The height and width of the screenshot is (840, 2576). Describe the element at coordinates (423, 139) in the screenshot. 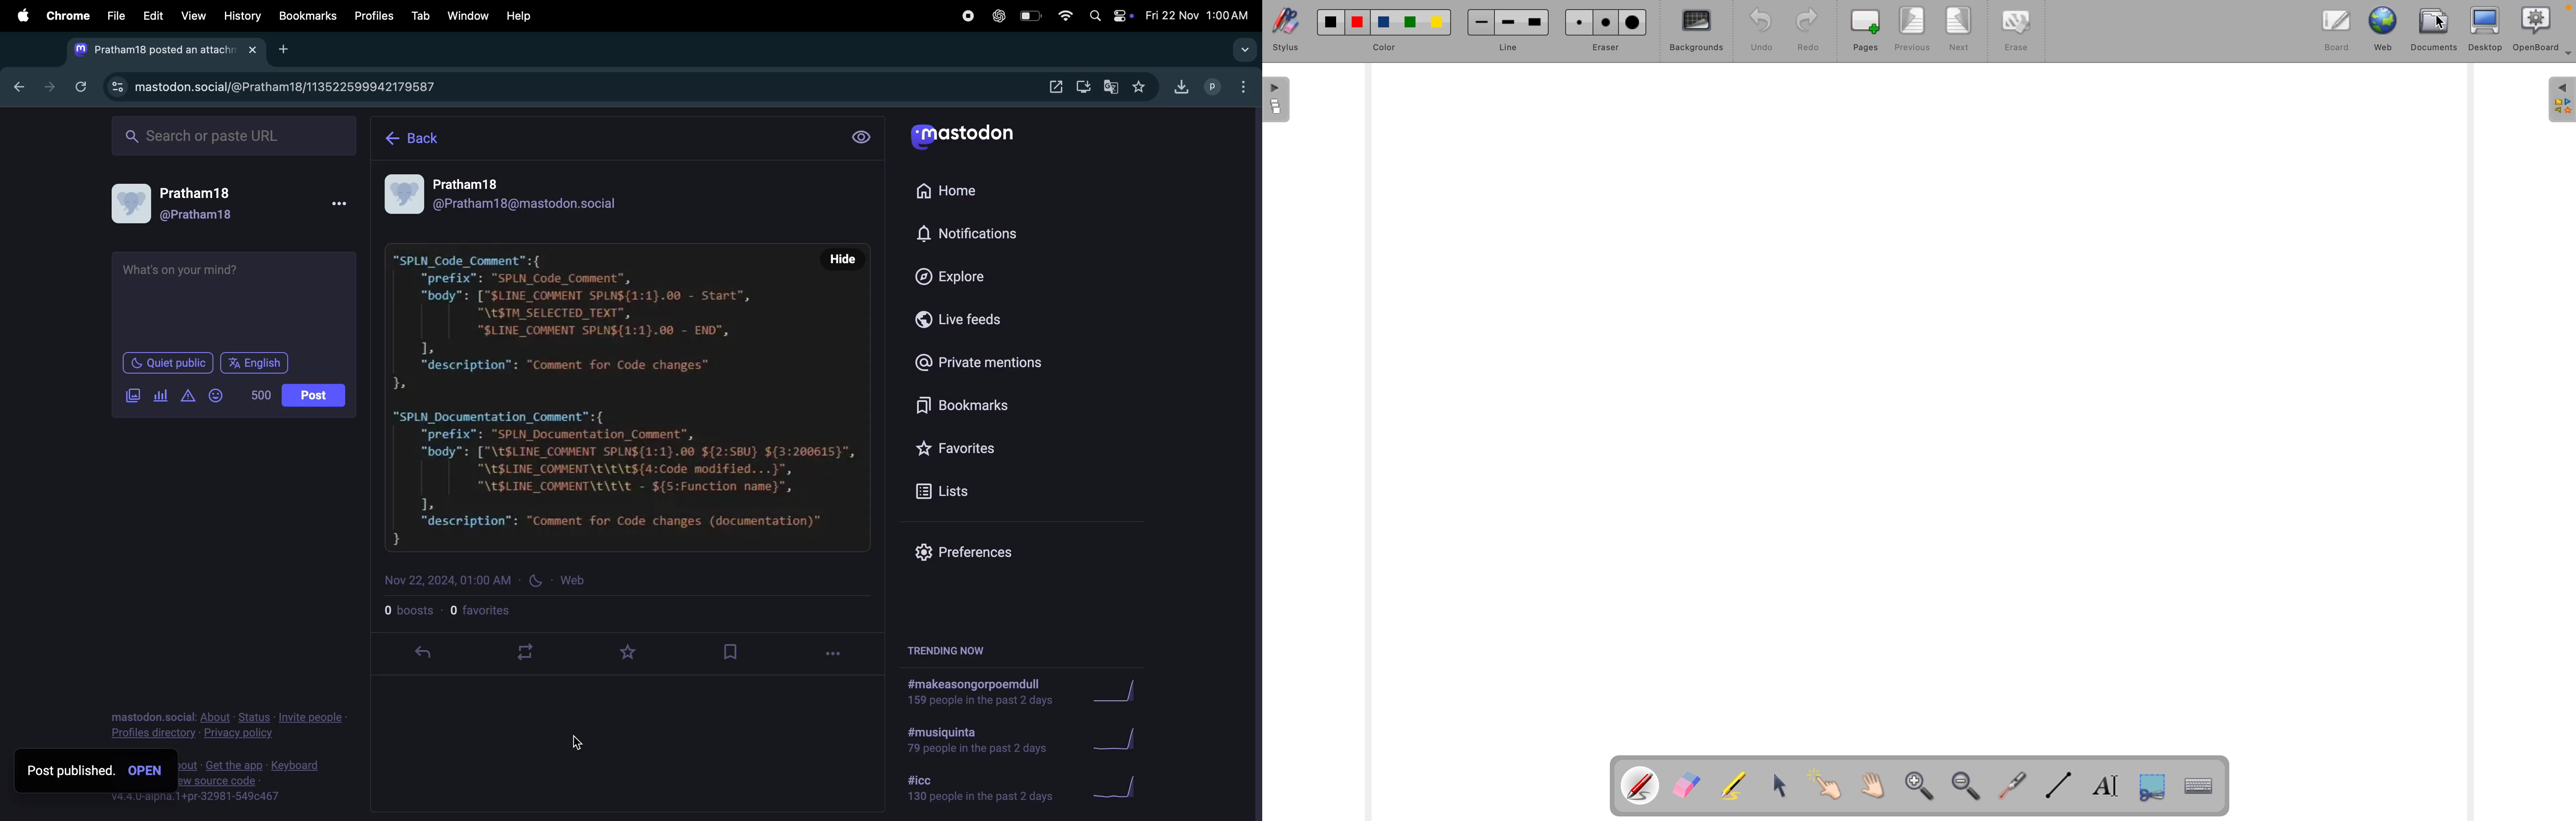

I see `home` at that location.